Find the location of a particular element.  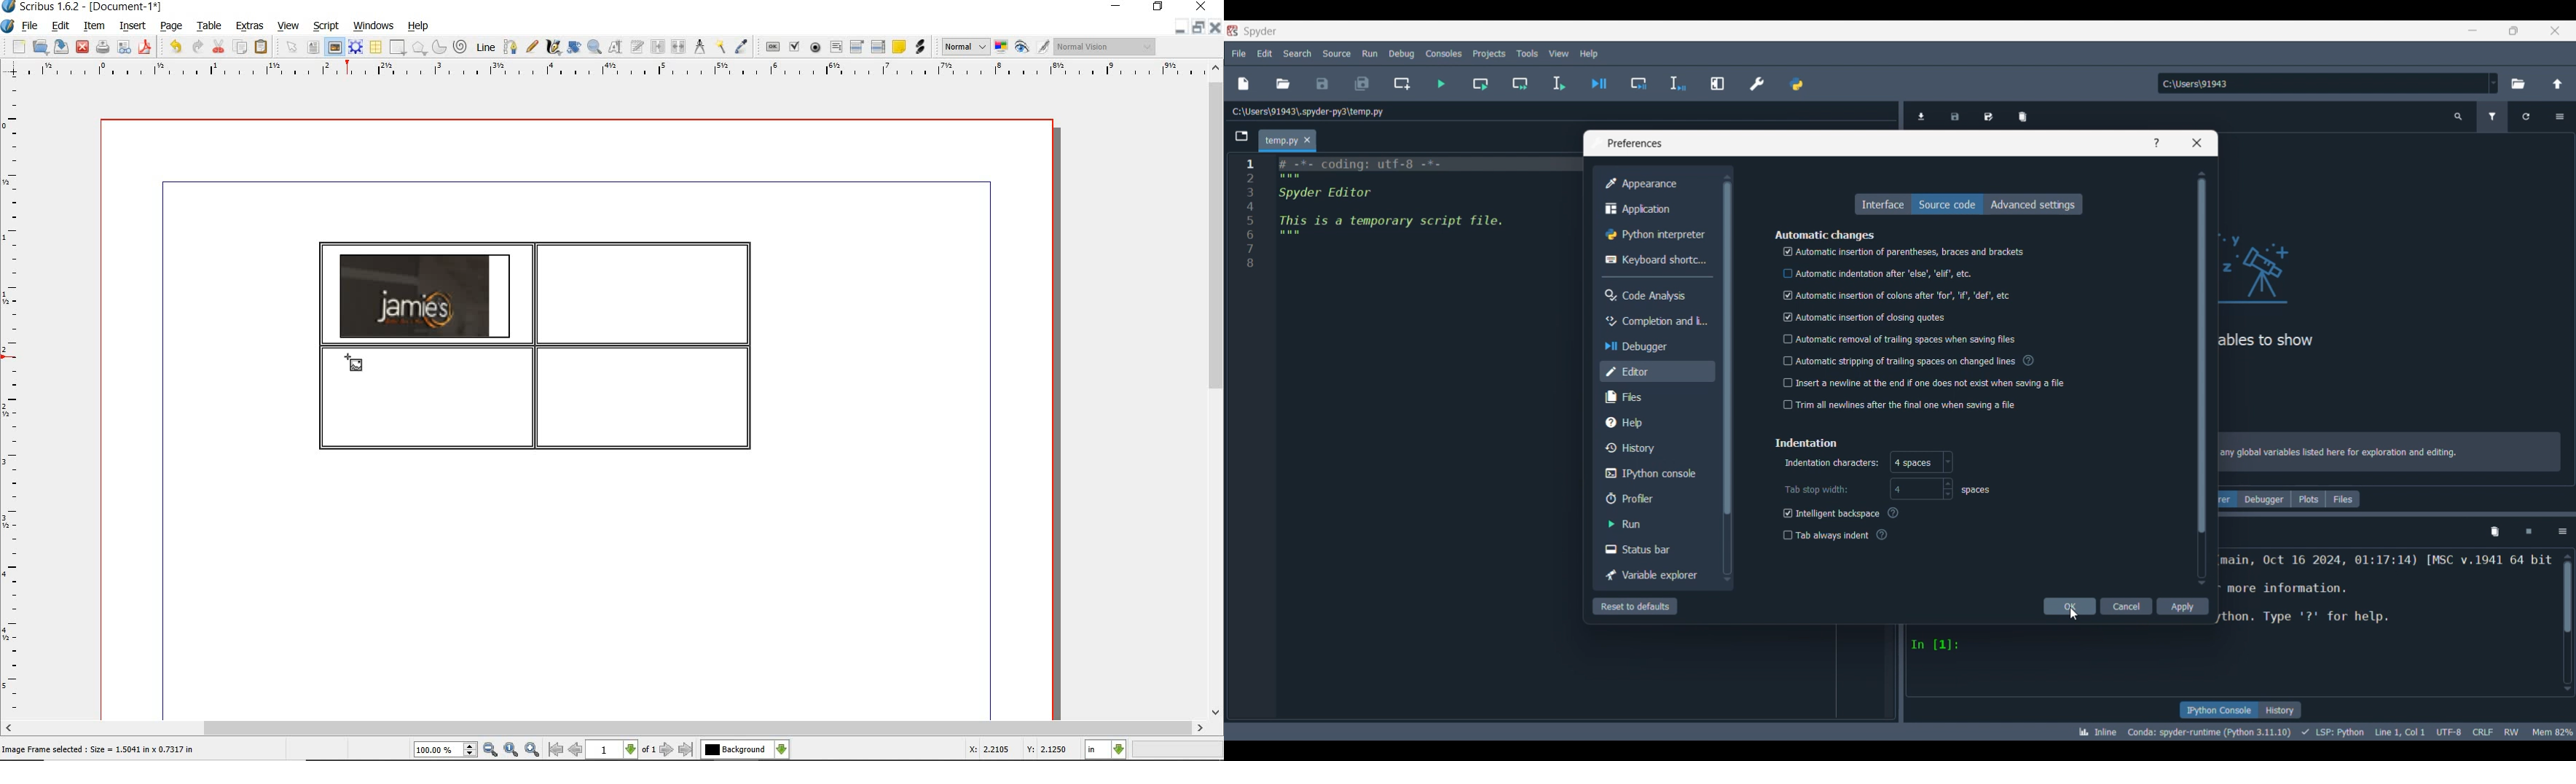

Debug file is located at coordinates (1599, 83).